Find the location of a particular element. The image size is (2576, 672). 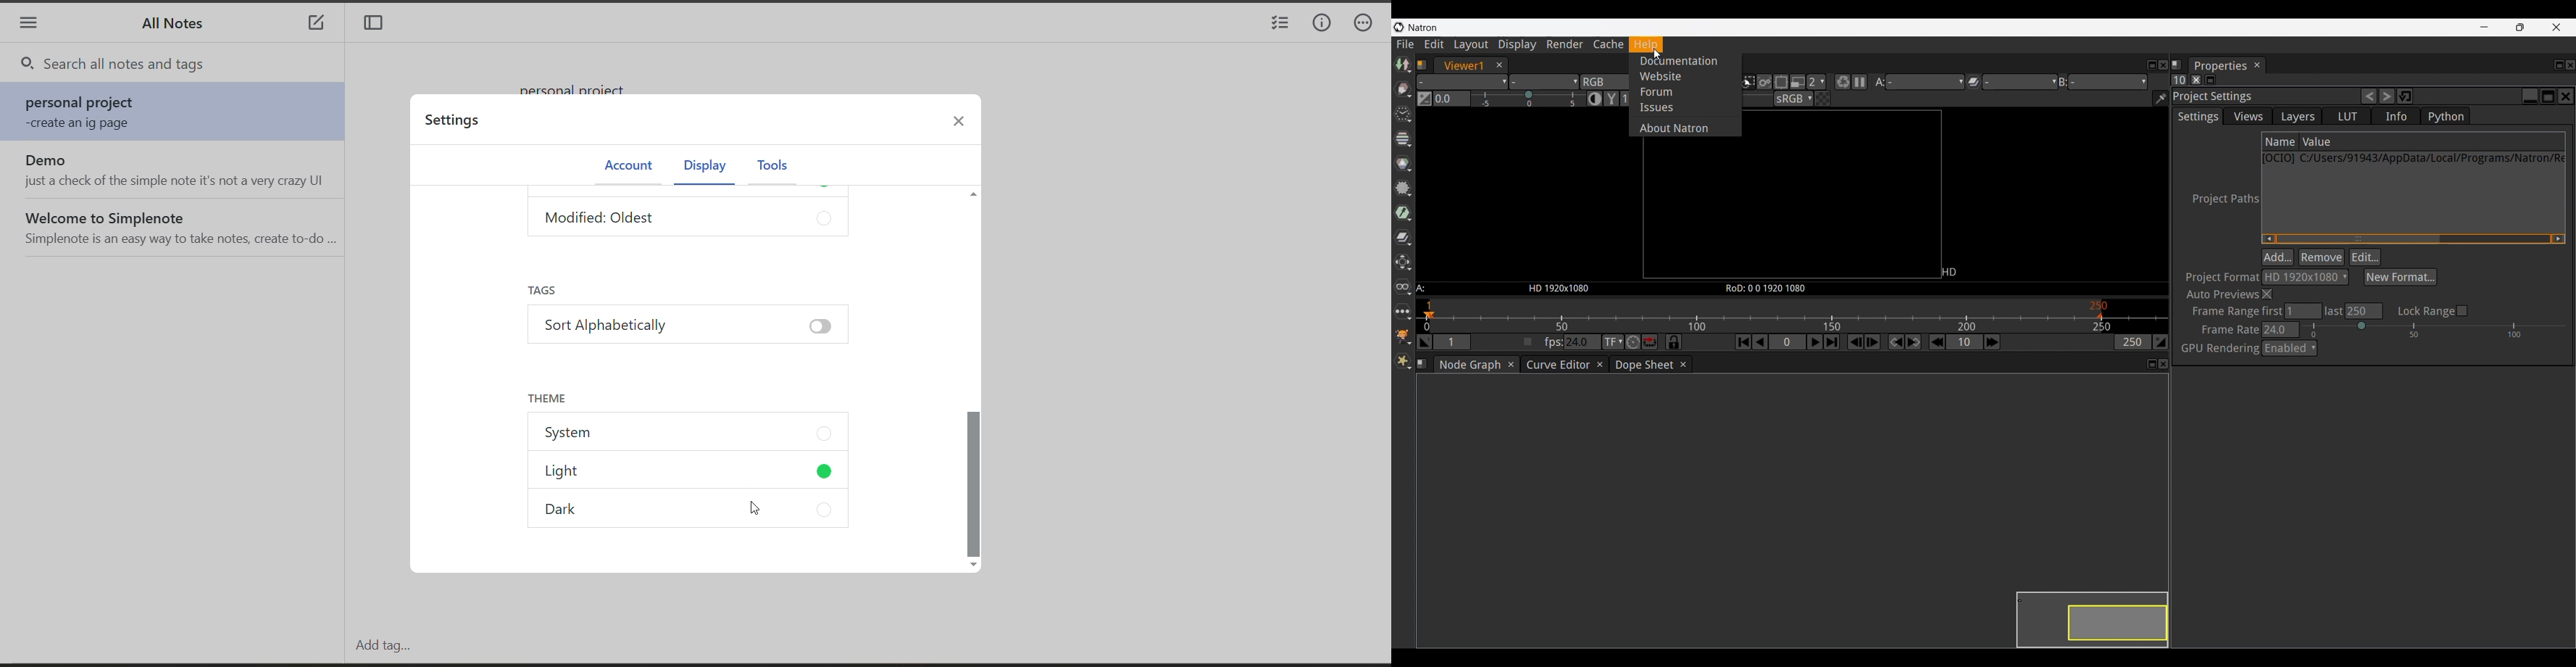

Last frame is located at coordinates (1832, 342).